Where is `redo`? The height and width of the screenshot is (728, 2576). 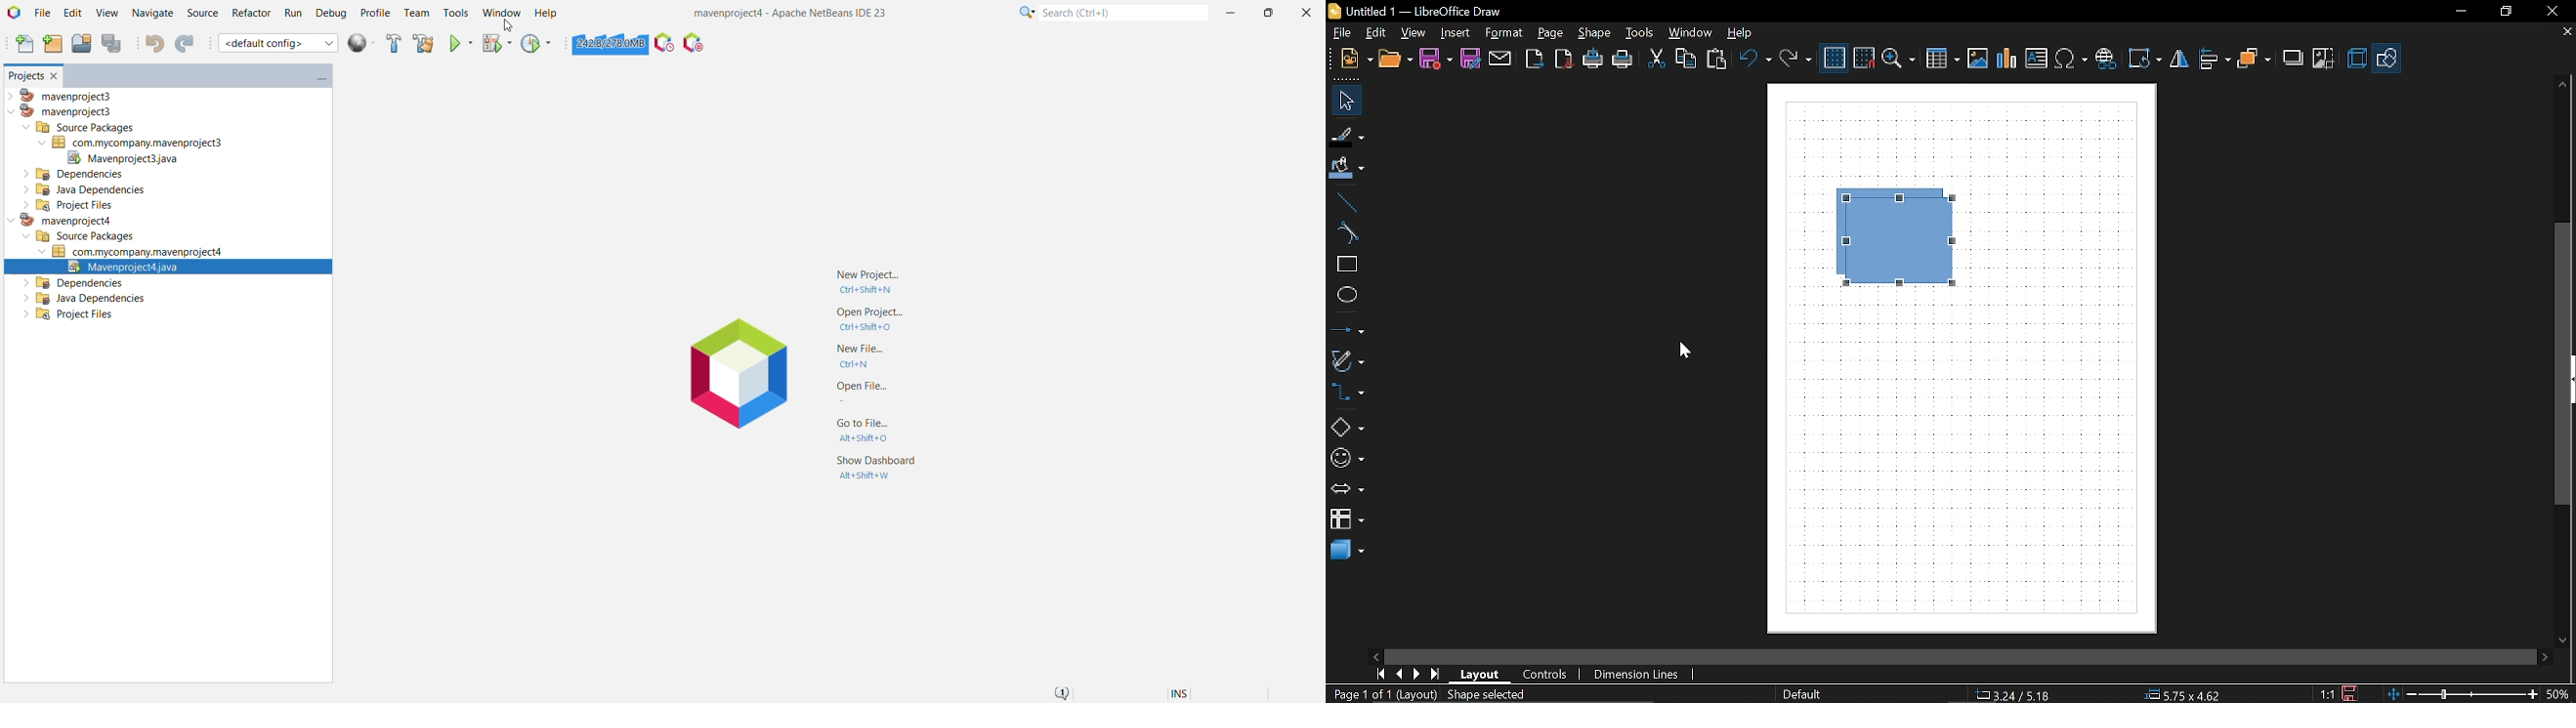 redo is located at coordinates (1795, 60).